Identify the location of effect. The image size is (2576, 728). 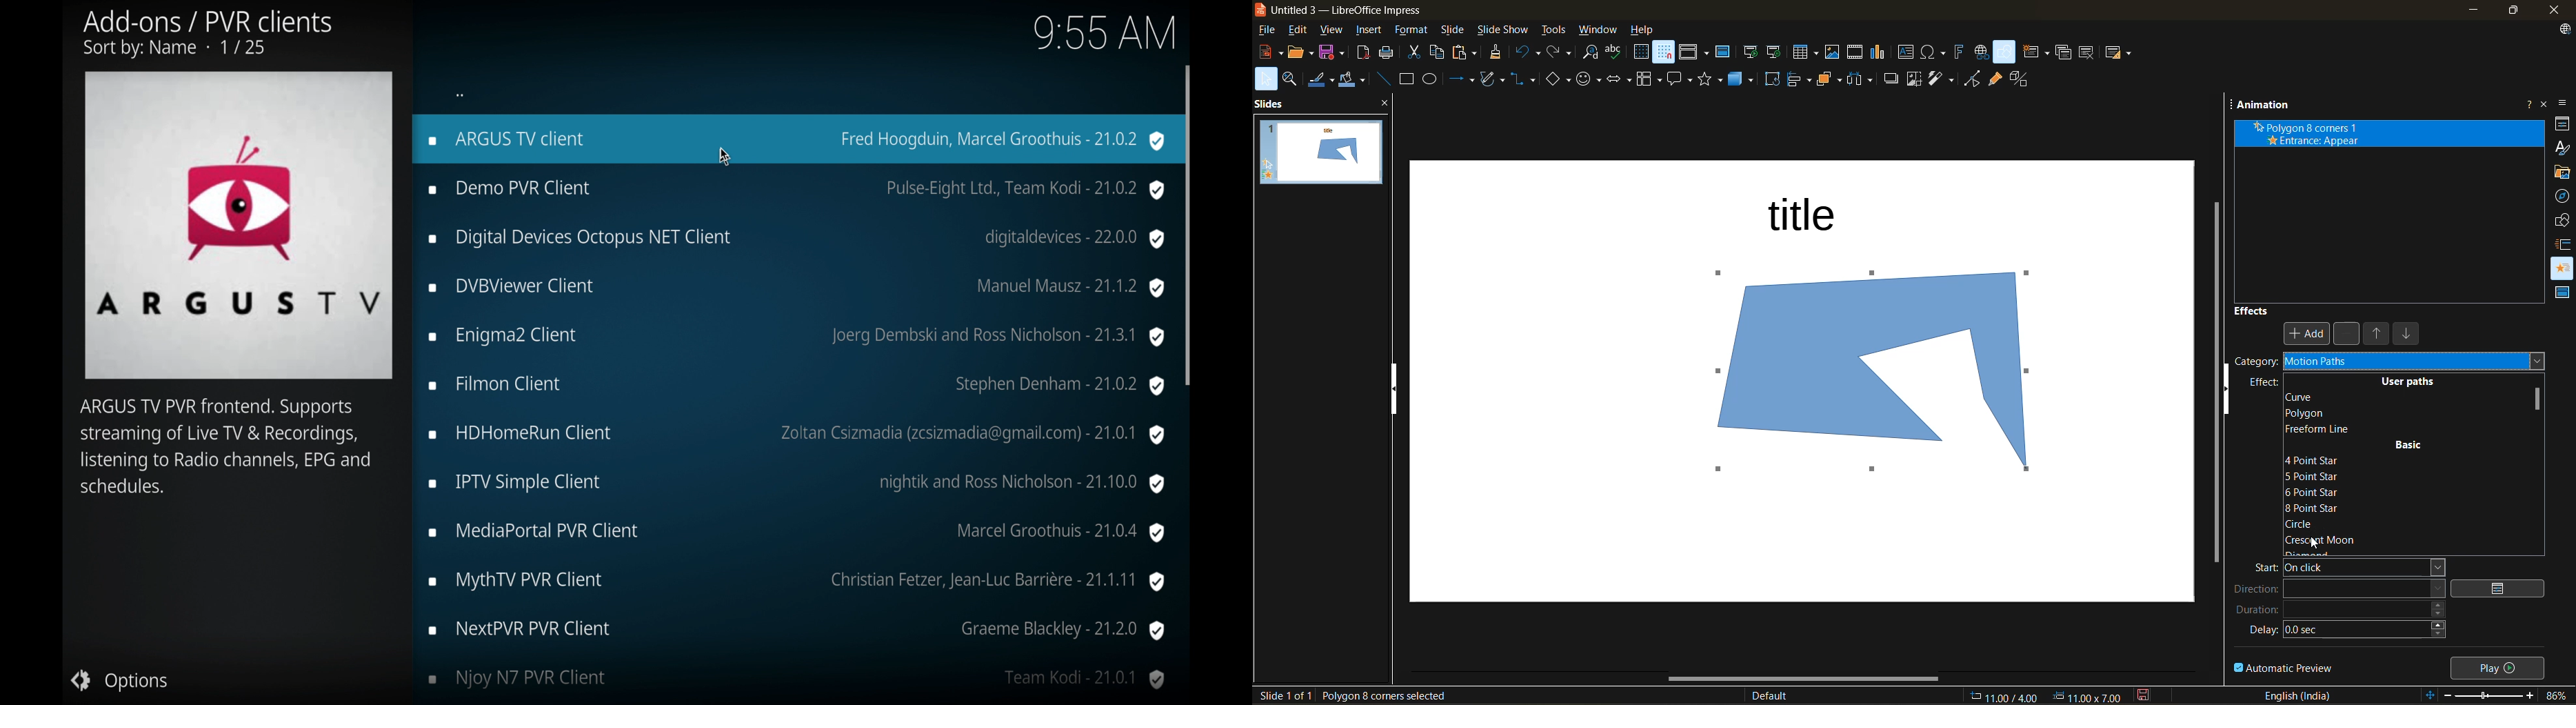
(2261, 384).